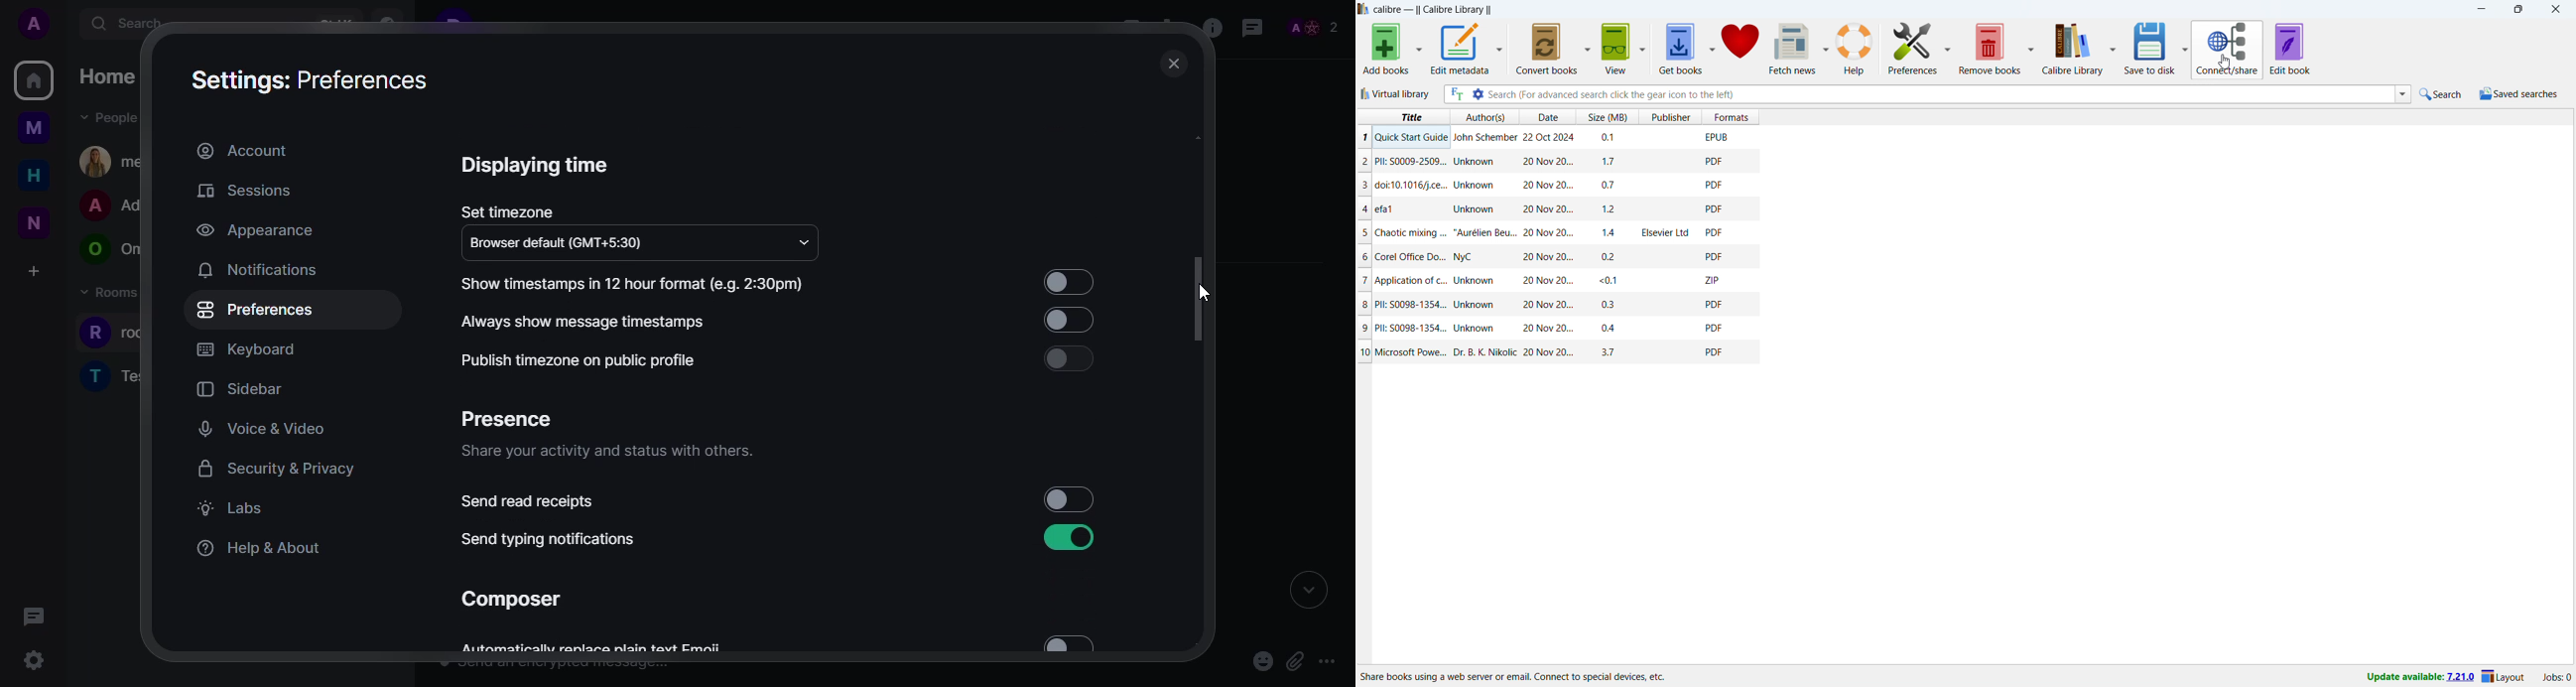 This screenshot has height=700, width=2576. What do you see at coordinates (1555, 162) in the screenshot?
I see `one book entry` at bounding box center [1555, 162].